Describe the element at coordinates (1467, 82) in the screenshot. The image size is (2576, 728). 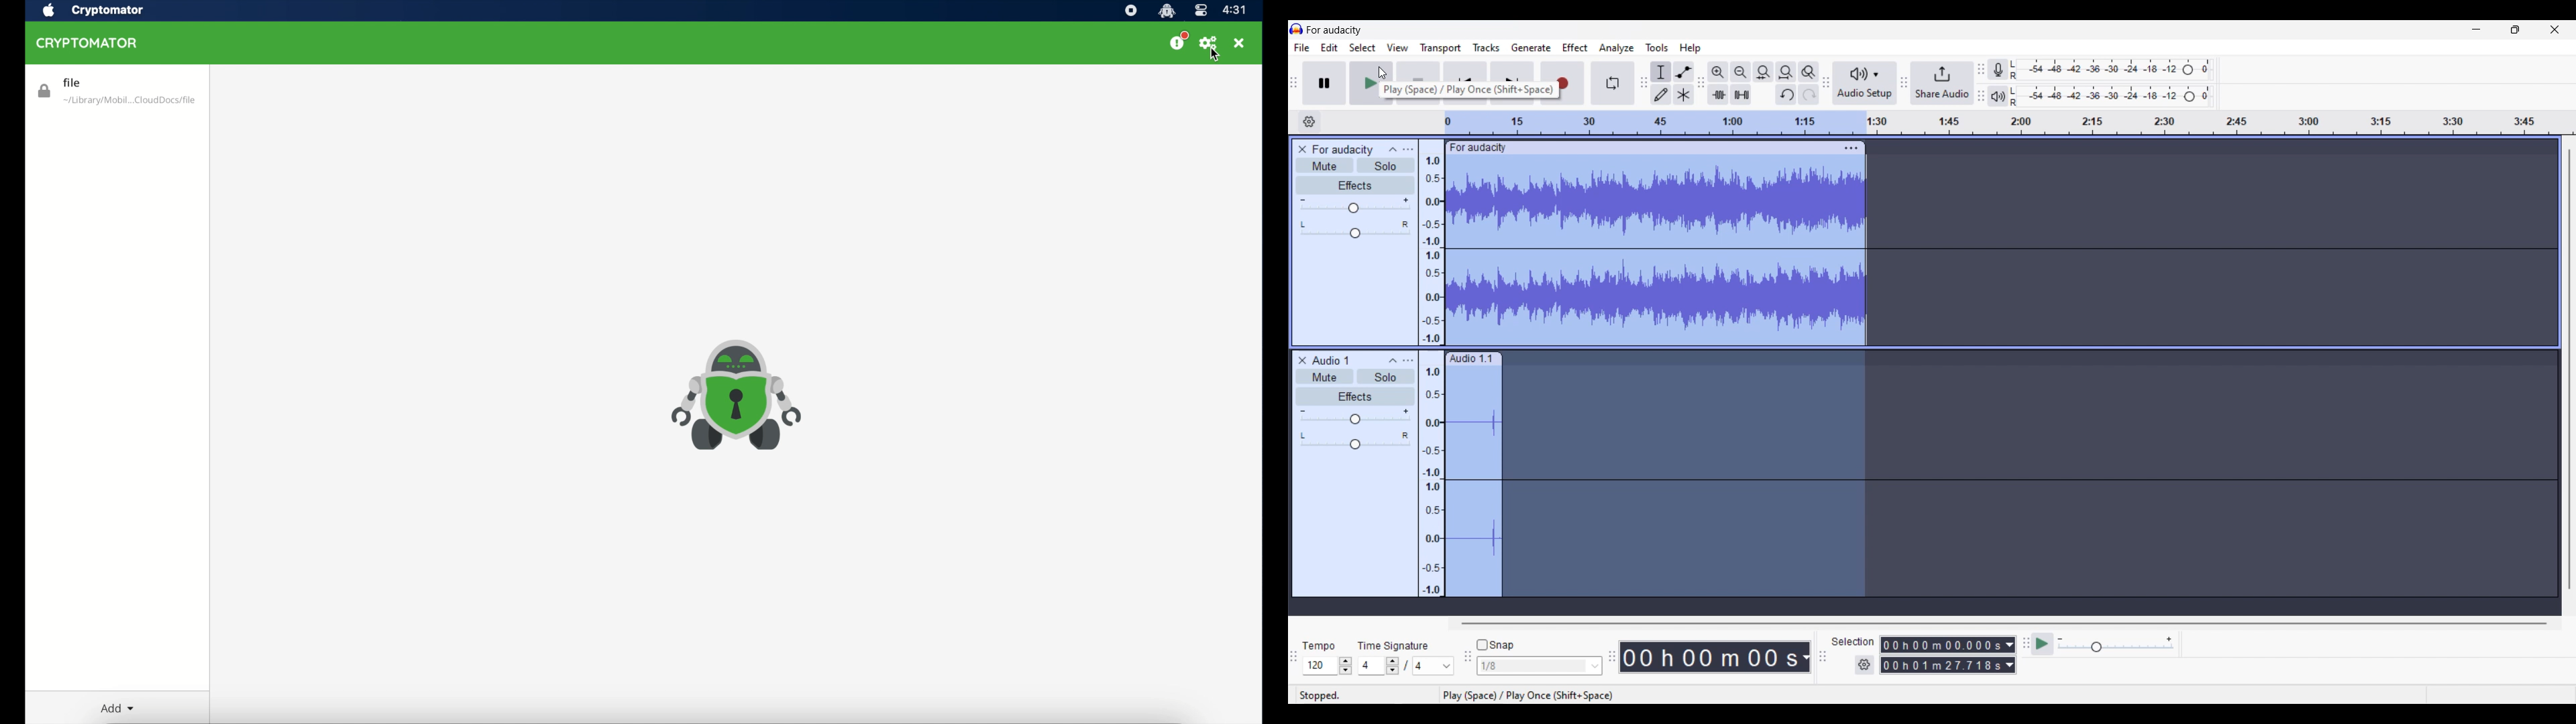
I see `skip to start` at that location.